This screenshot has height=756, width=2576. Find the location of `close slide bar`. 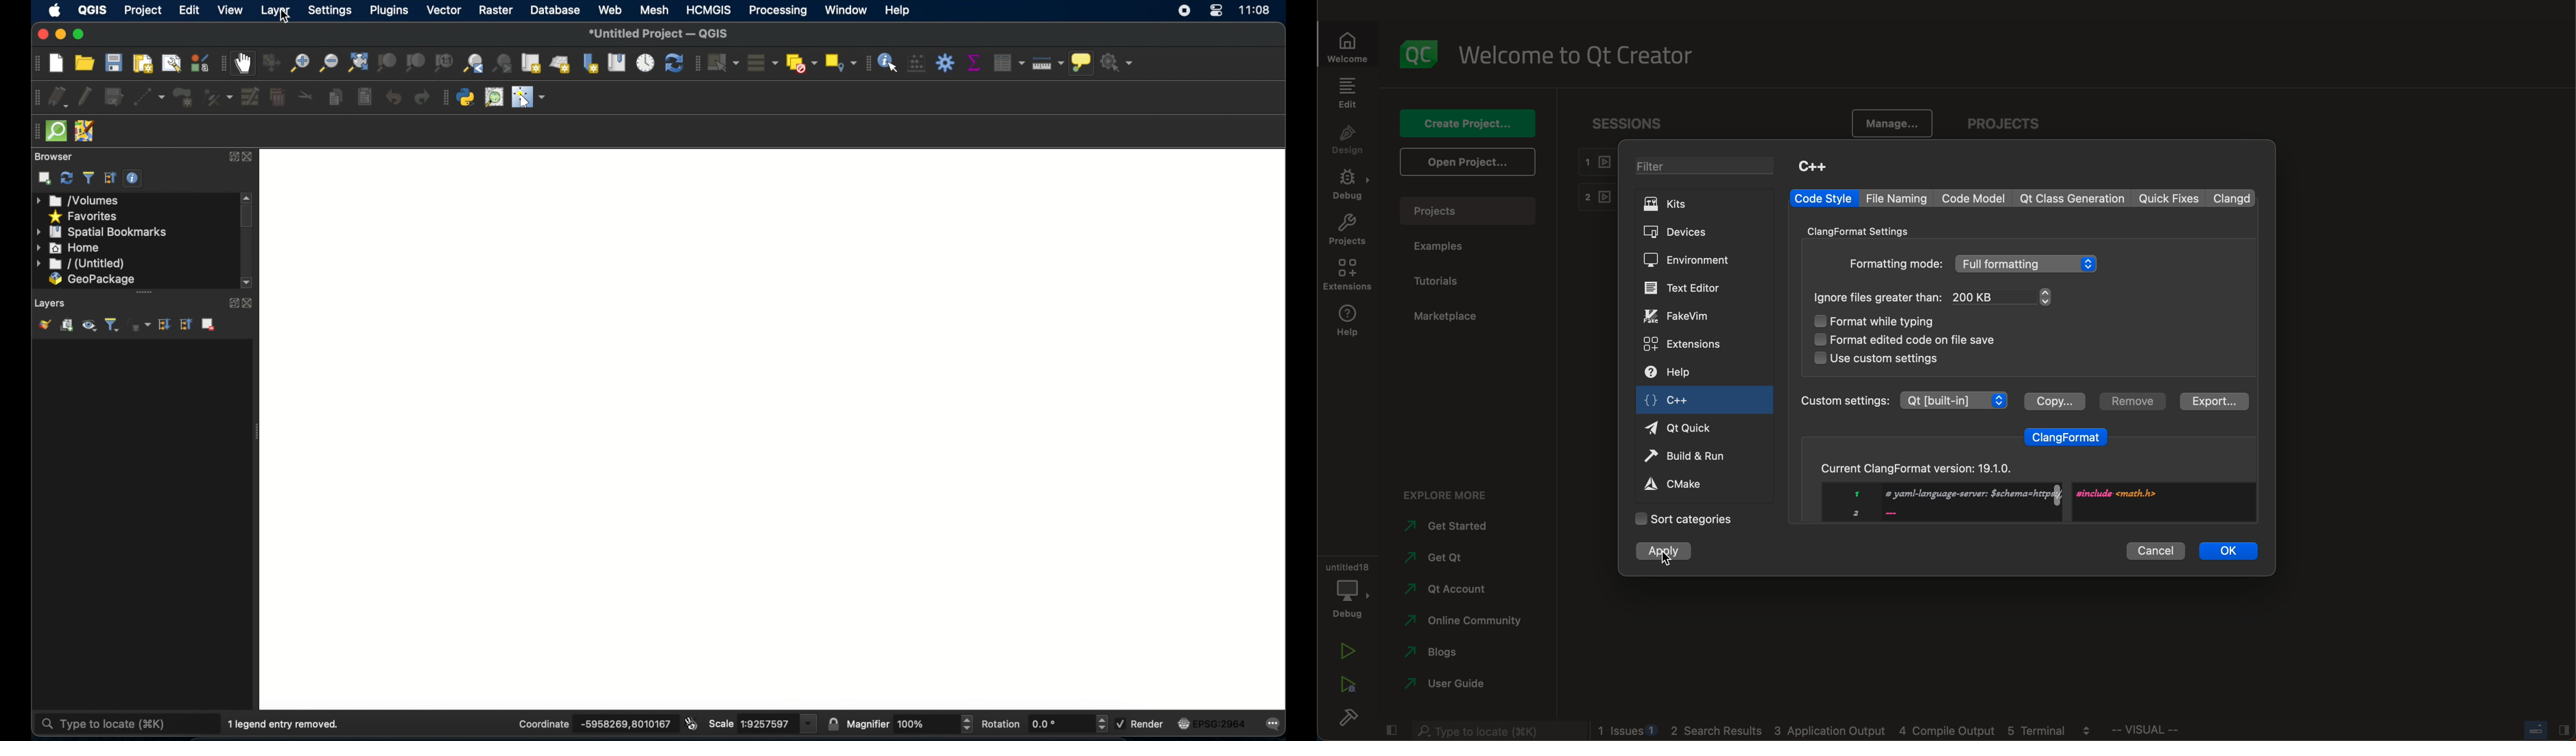

close slide bar is located at coordinates (2545, 729).